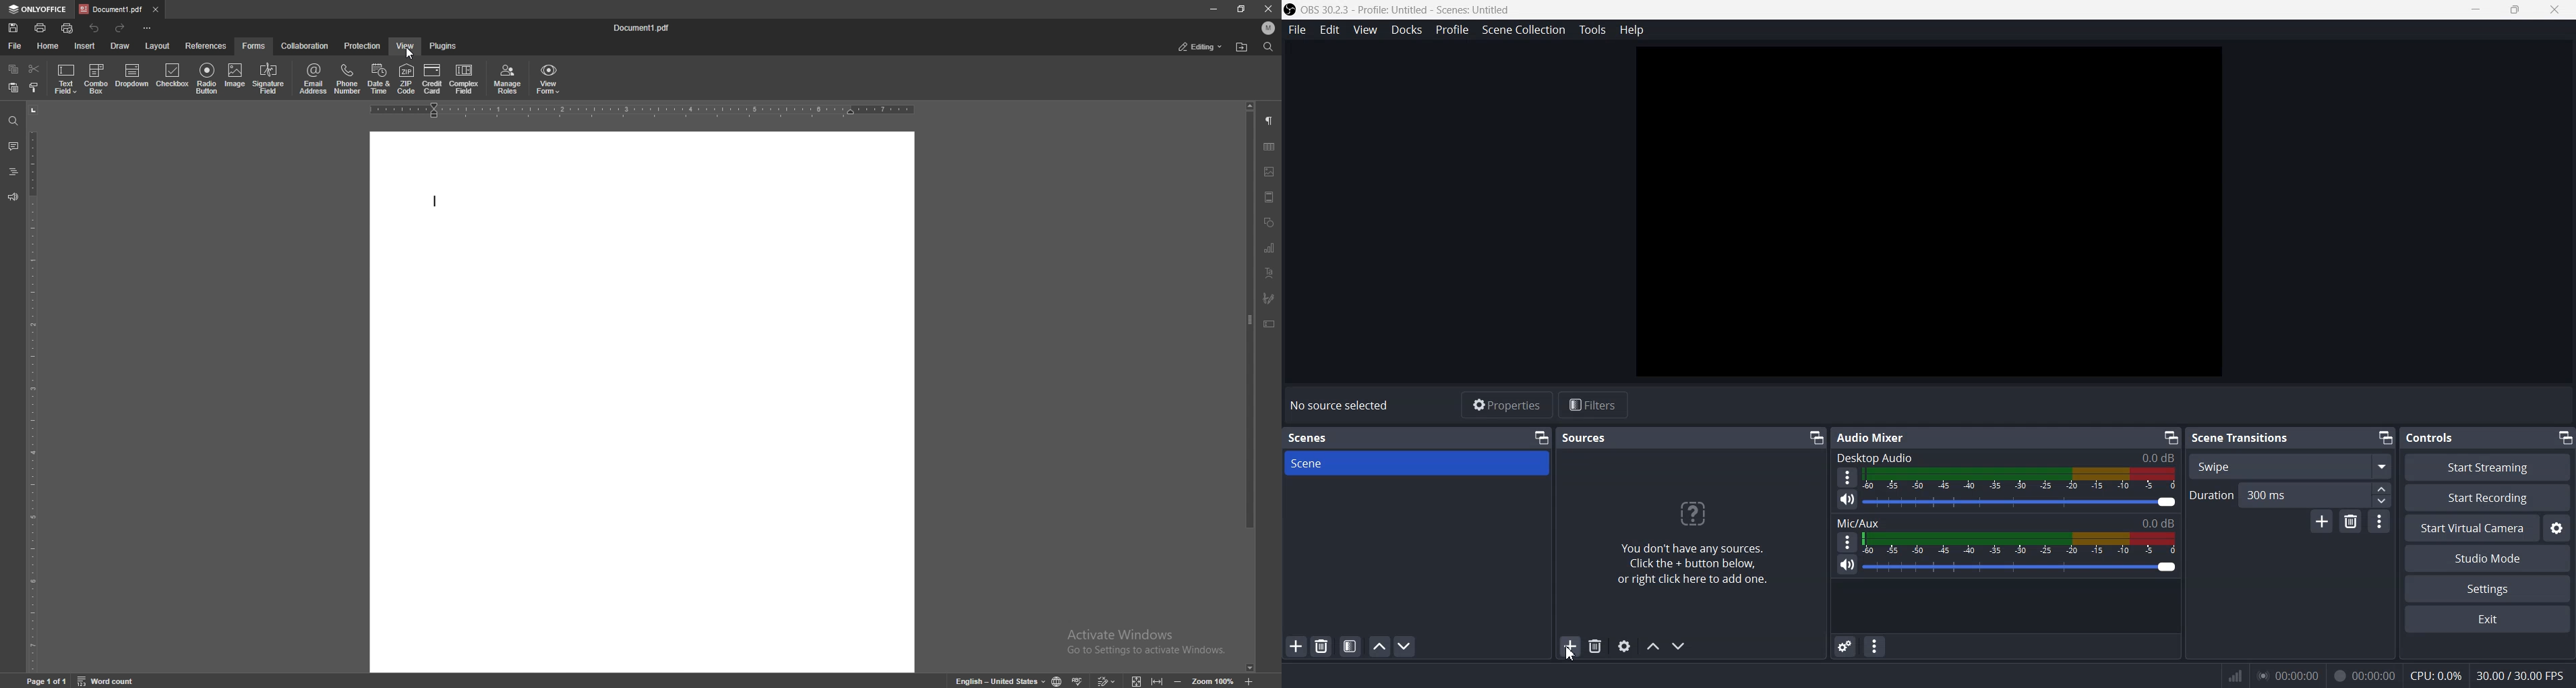 The image size is (2576, 700). What do you see at coordinates (206, 45) in the screenshot?
I see `references` at bounding box center [206, 45].